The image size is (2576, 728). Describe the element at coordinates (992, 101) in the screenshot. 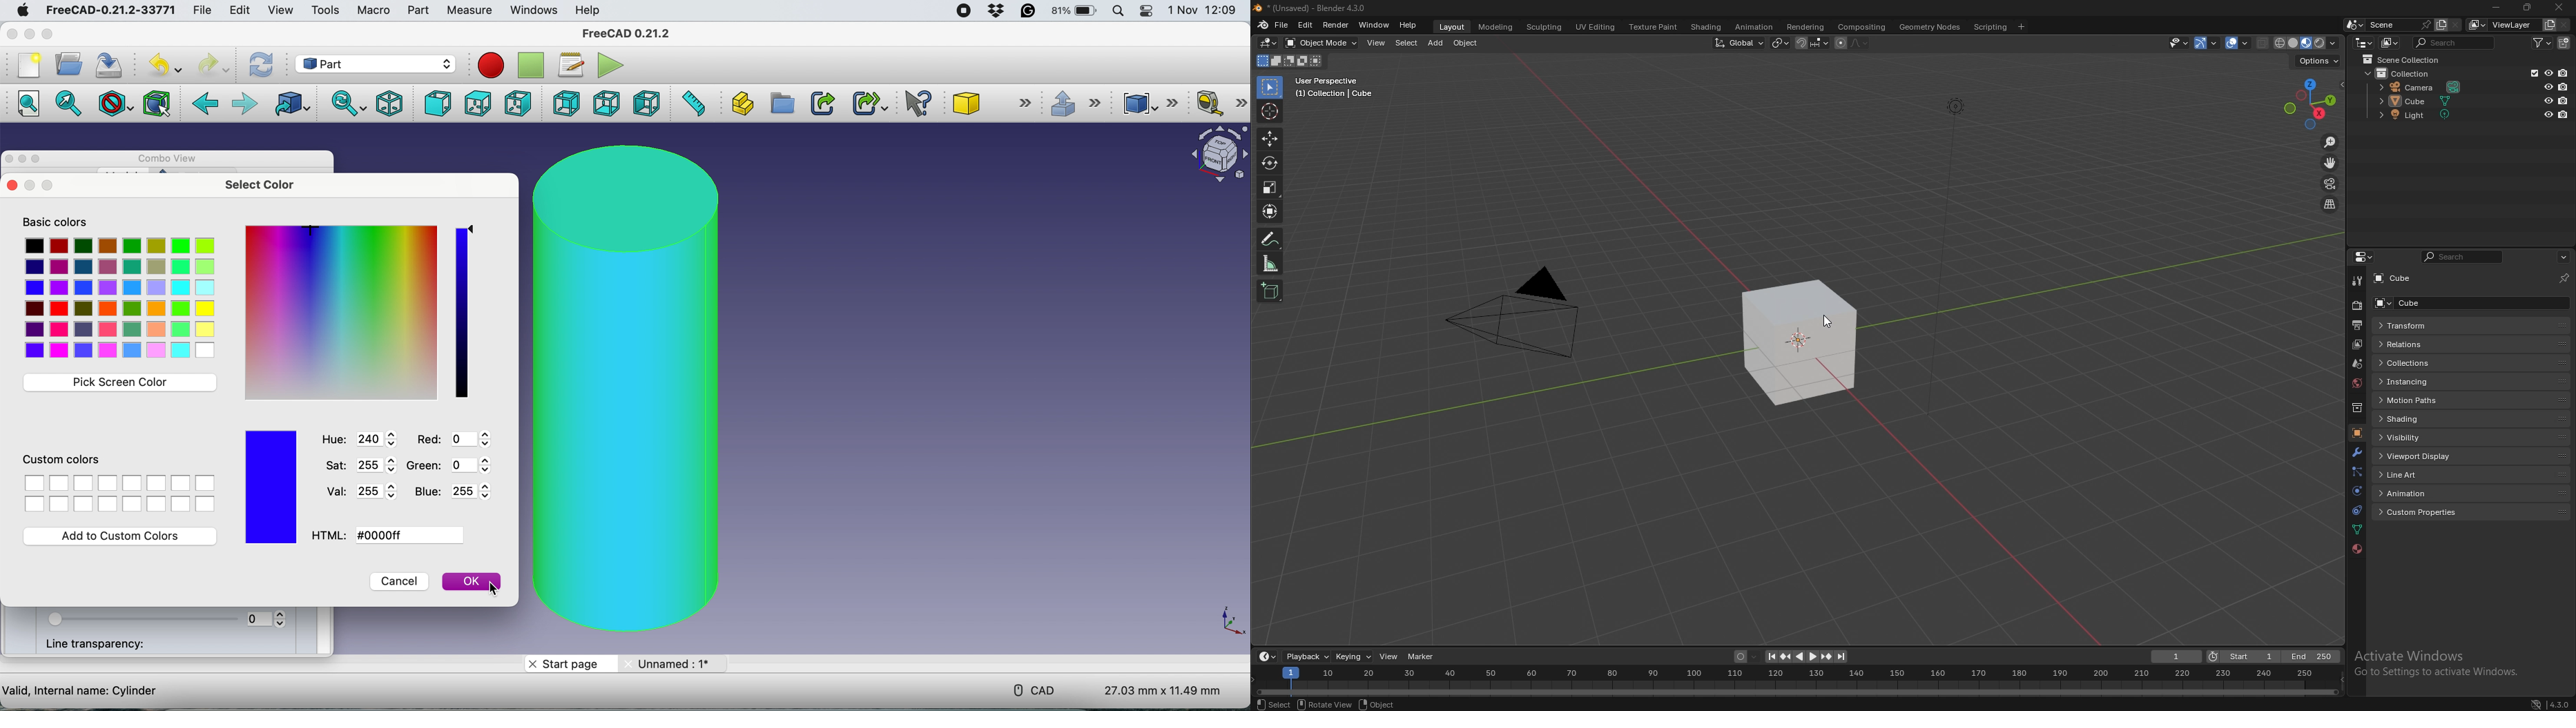

I see `cube` at that location.